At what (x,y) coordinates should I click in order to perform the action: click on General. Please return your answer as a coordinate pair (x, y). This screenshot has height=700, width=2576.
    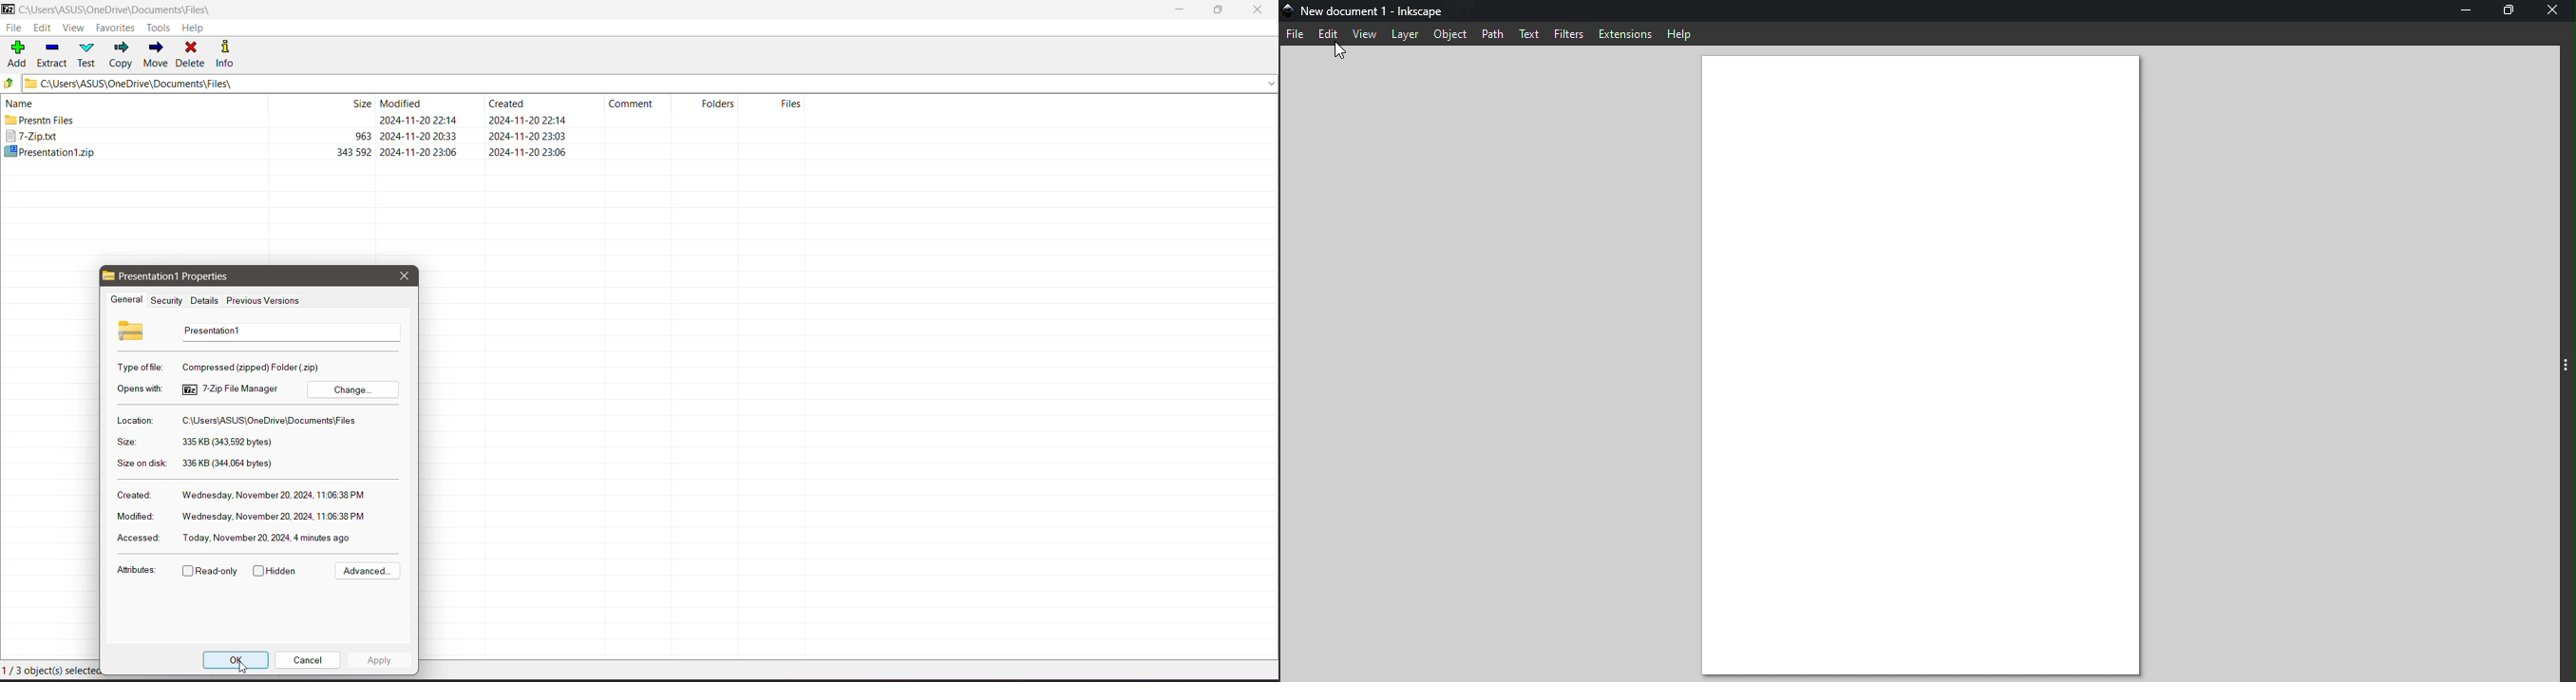
    Looking at the image, I should click on (125, 300).